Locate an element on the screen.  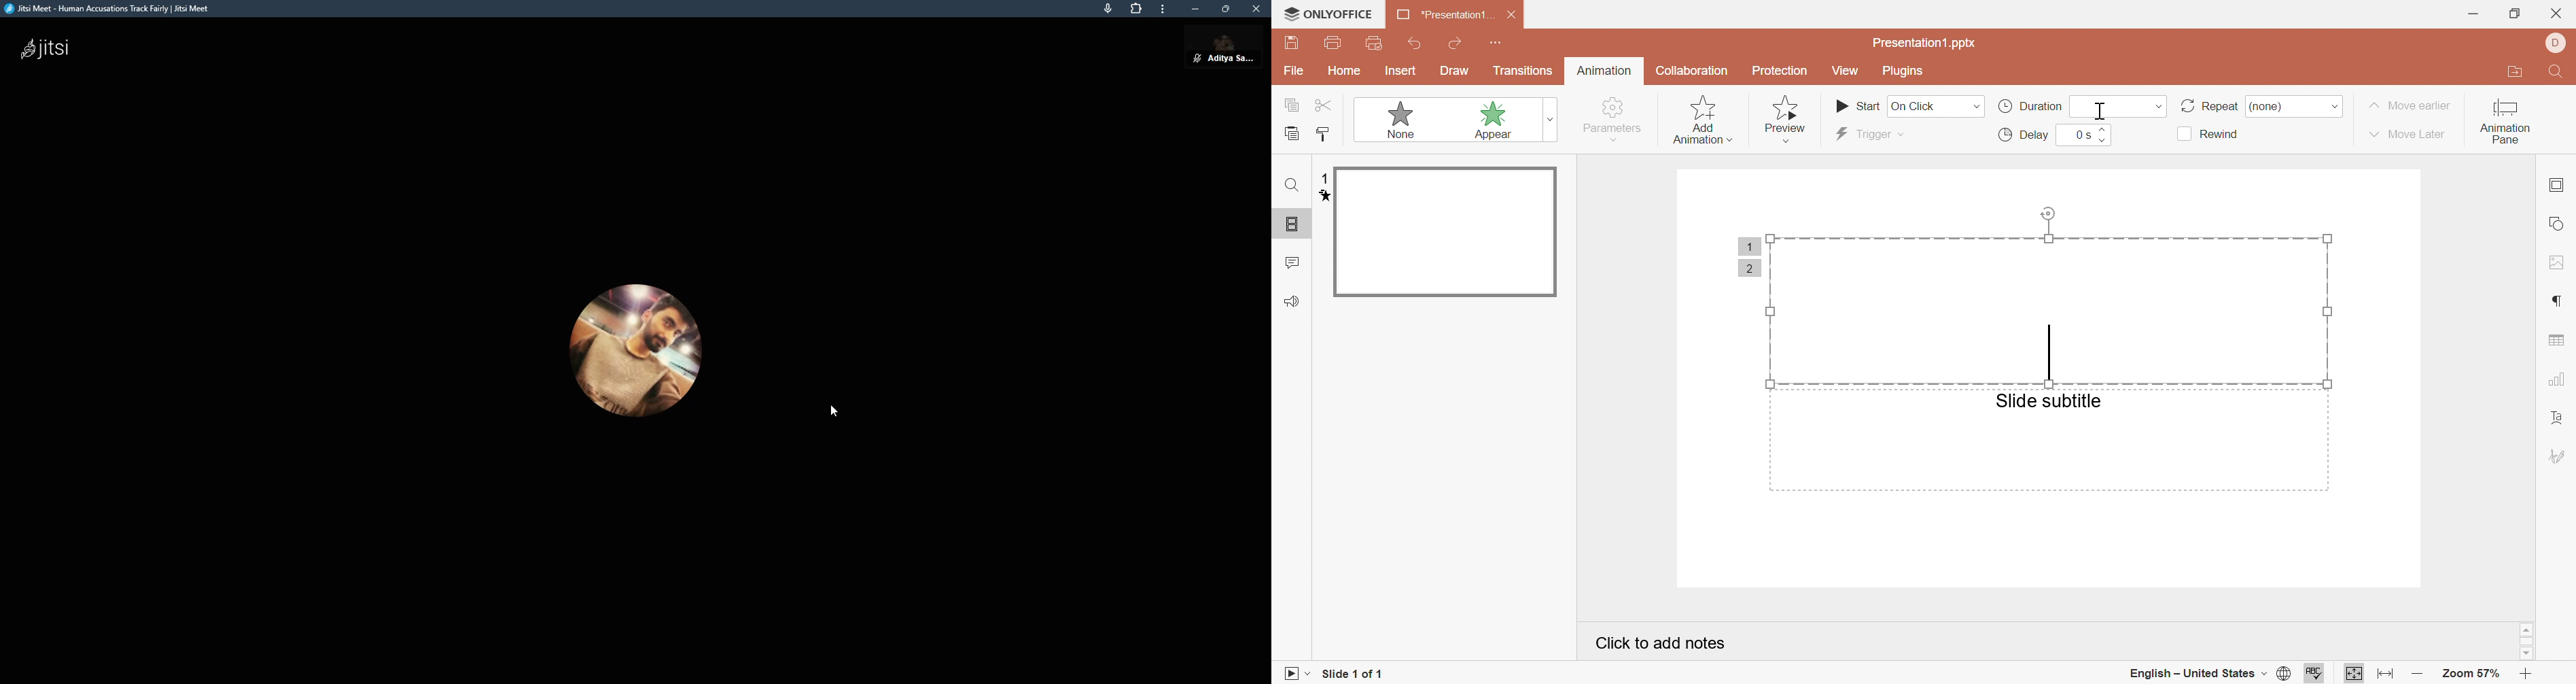
collaboration is located at coordinates (1693, 71).